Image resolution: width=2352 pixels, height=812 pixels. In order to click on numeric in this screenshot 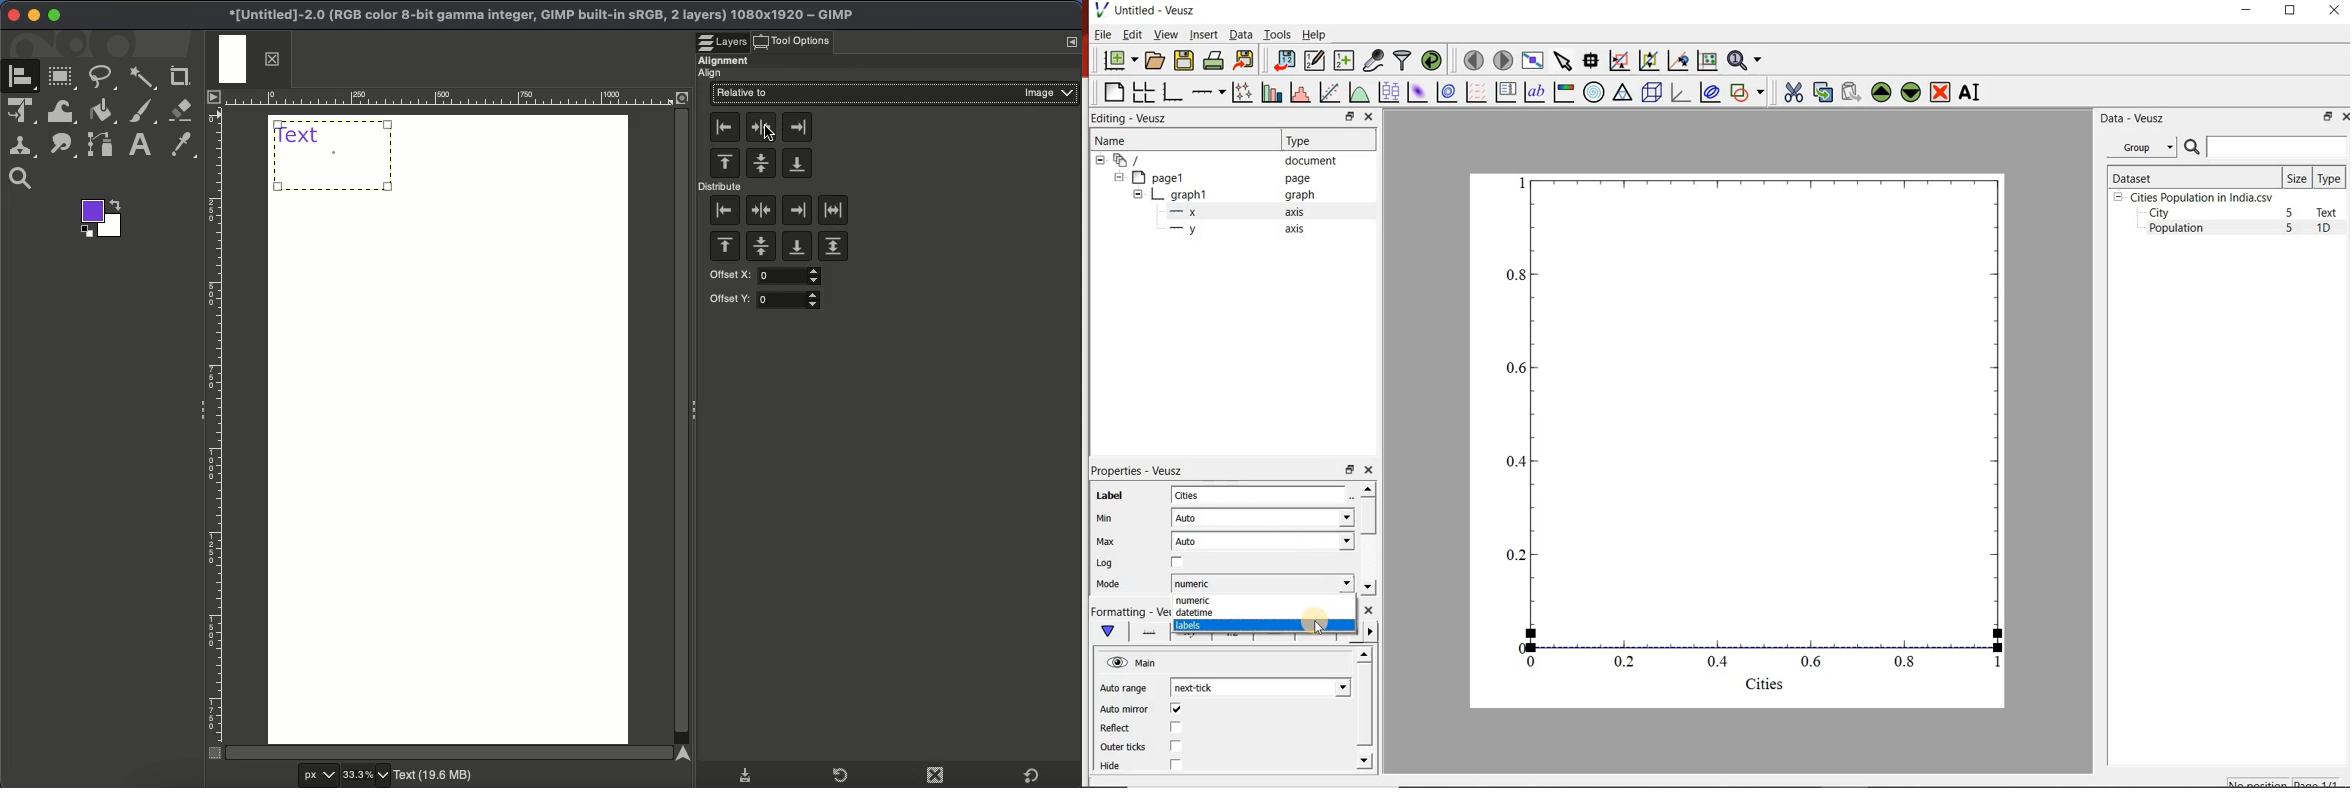, I will do `click(1249, 600)`.